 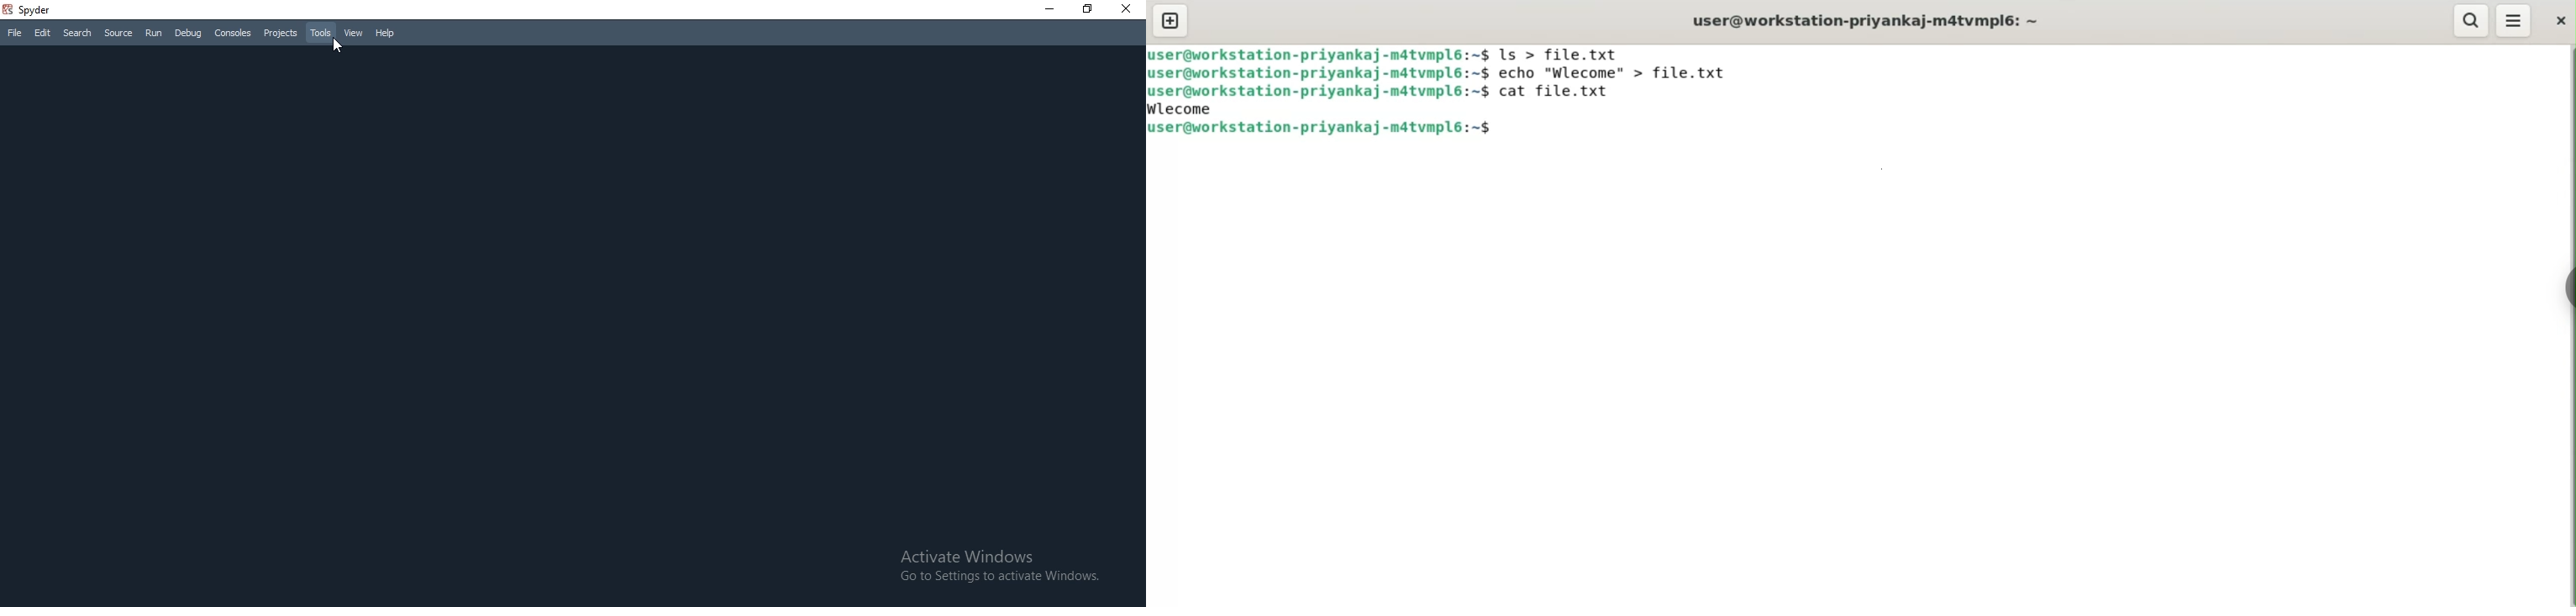 I want to click on Minimise, so click(x=1045, y=9).